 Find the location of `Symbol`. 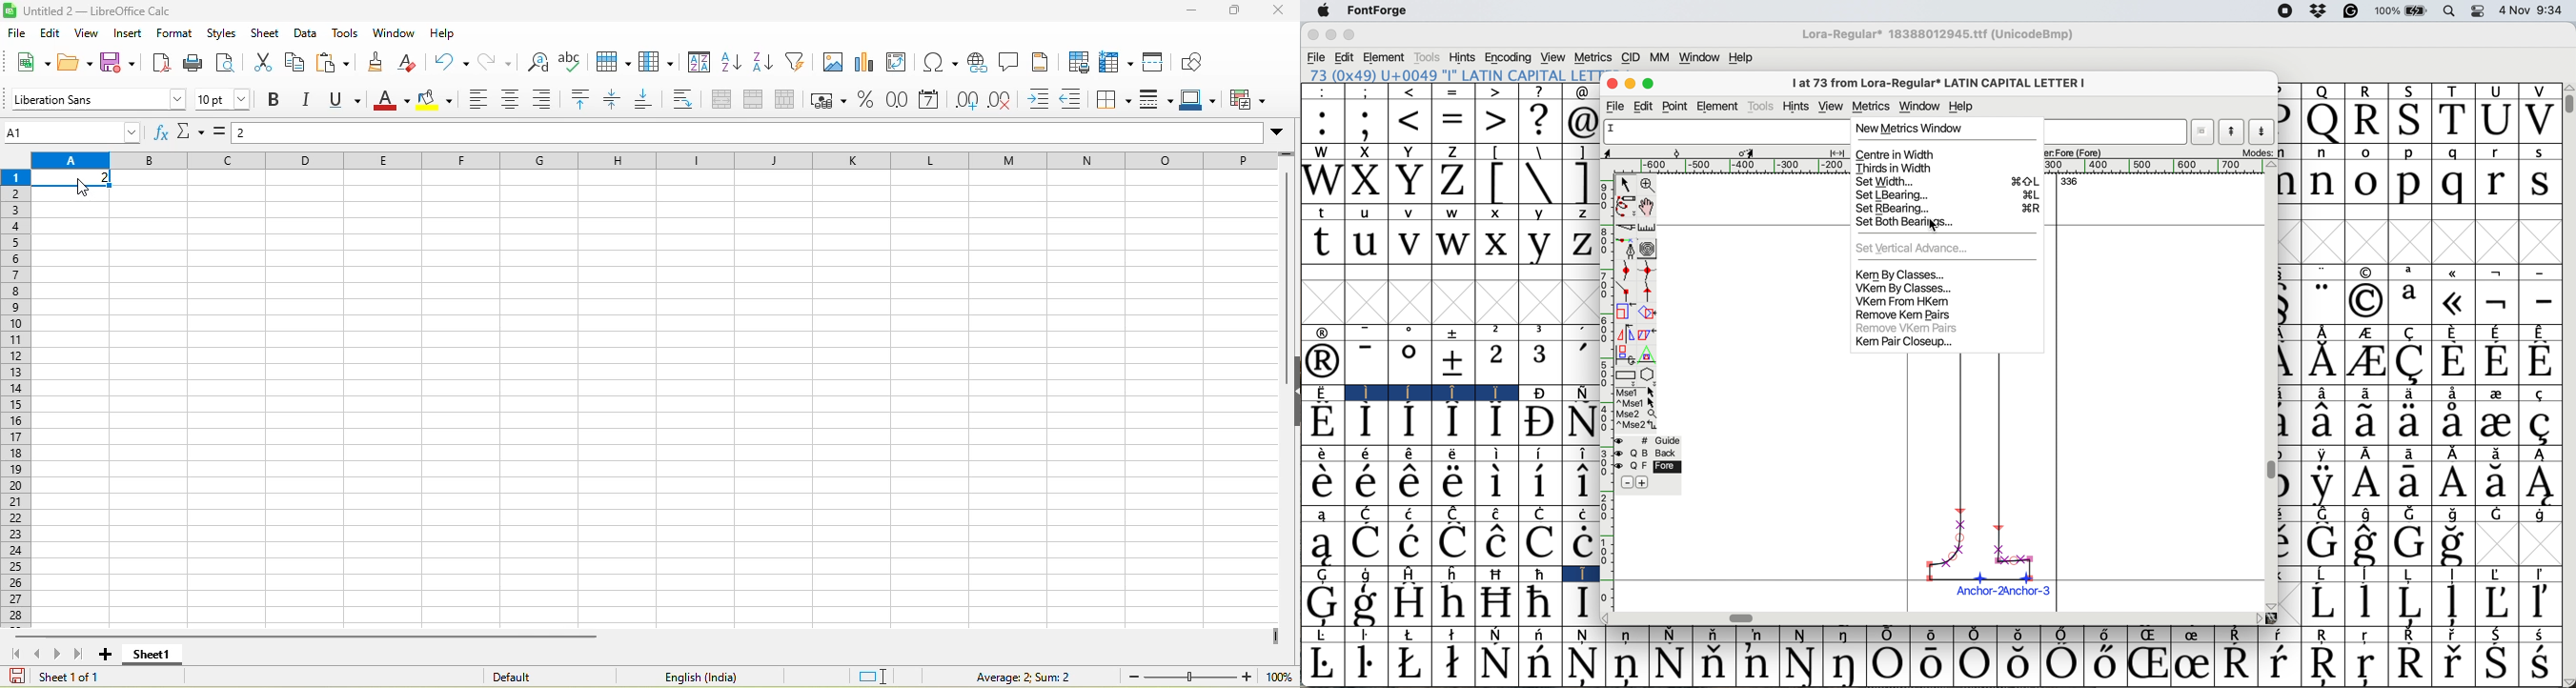

Symbol is located at coordinates (2454, 330).